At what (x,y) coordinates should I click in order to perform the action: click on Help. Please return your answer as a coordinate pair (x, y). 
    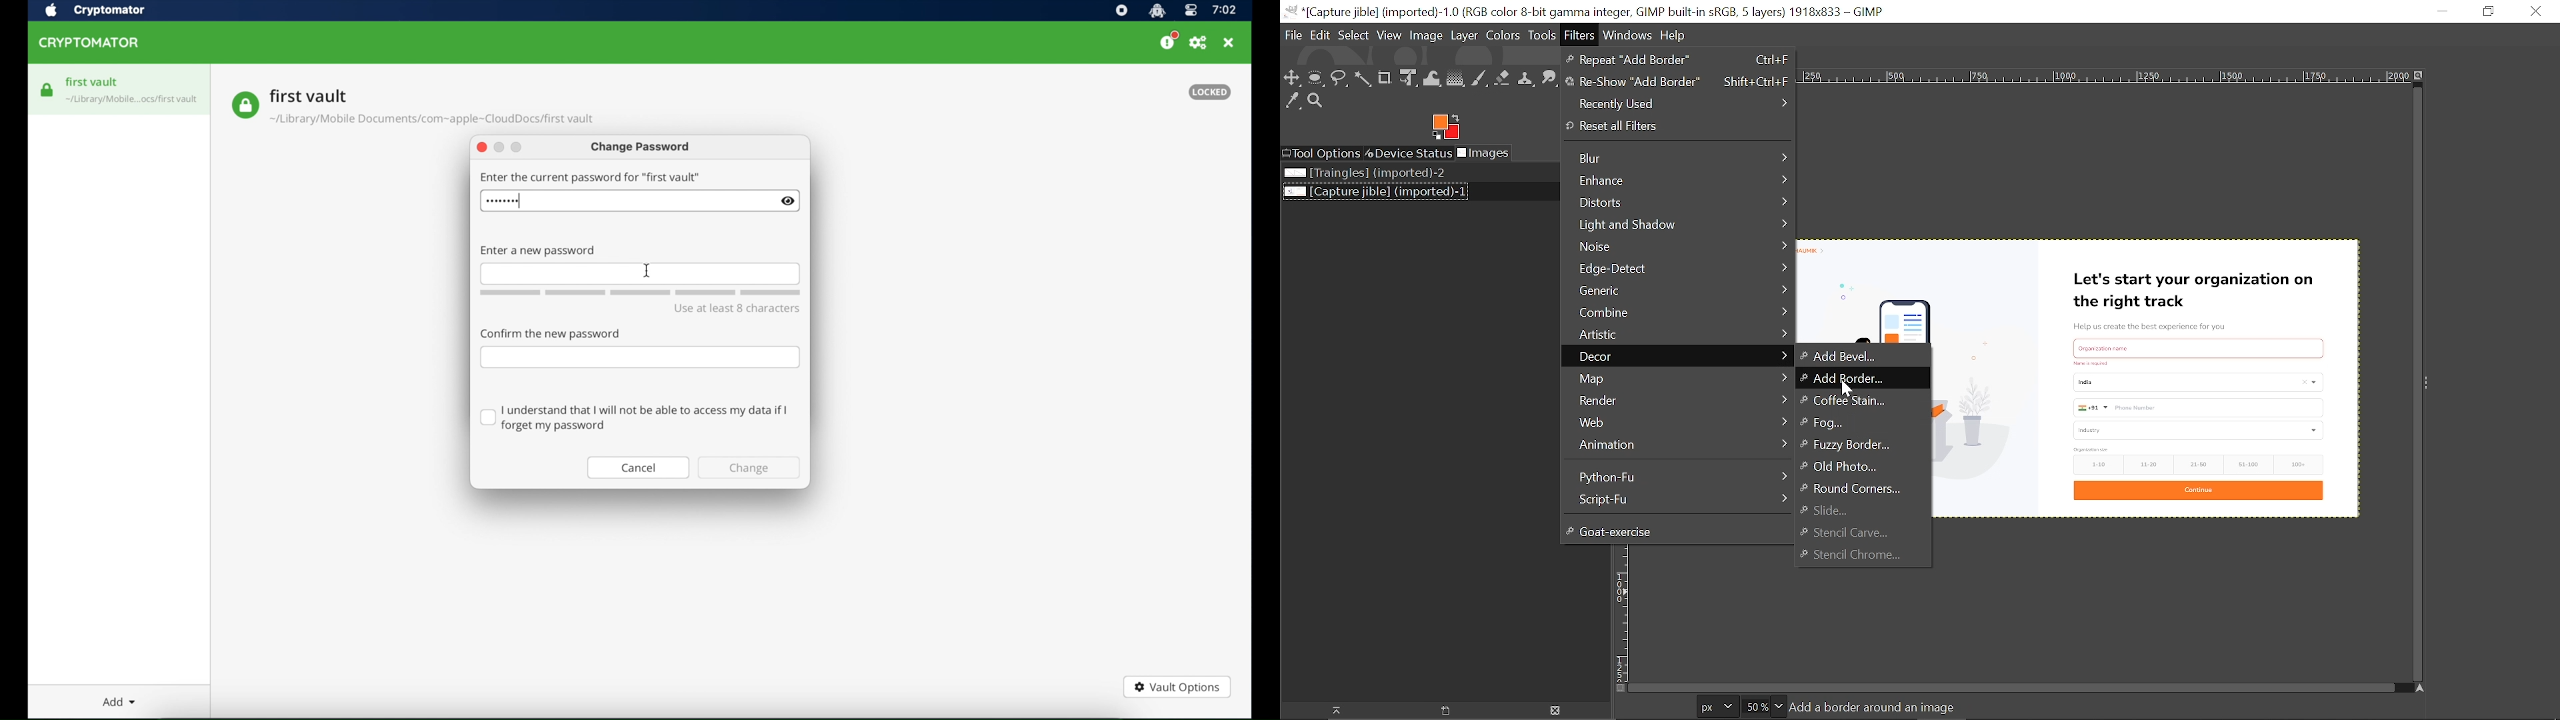
    Looking at the image, I should click on (1673, 35).